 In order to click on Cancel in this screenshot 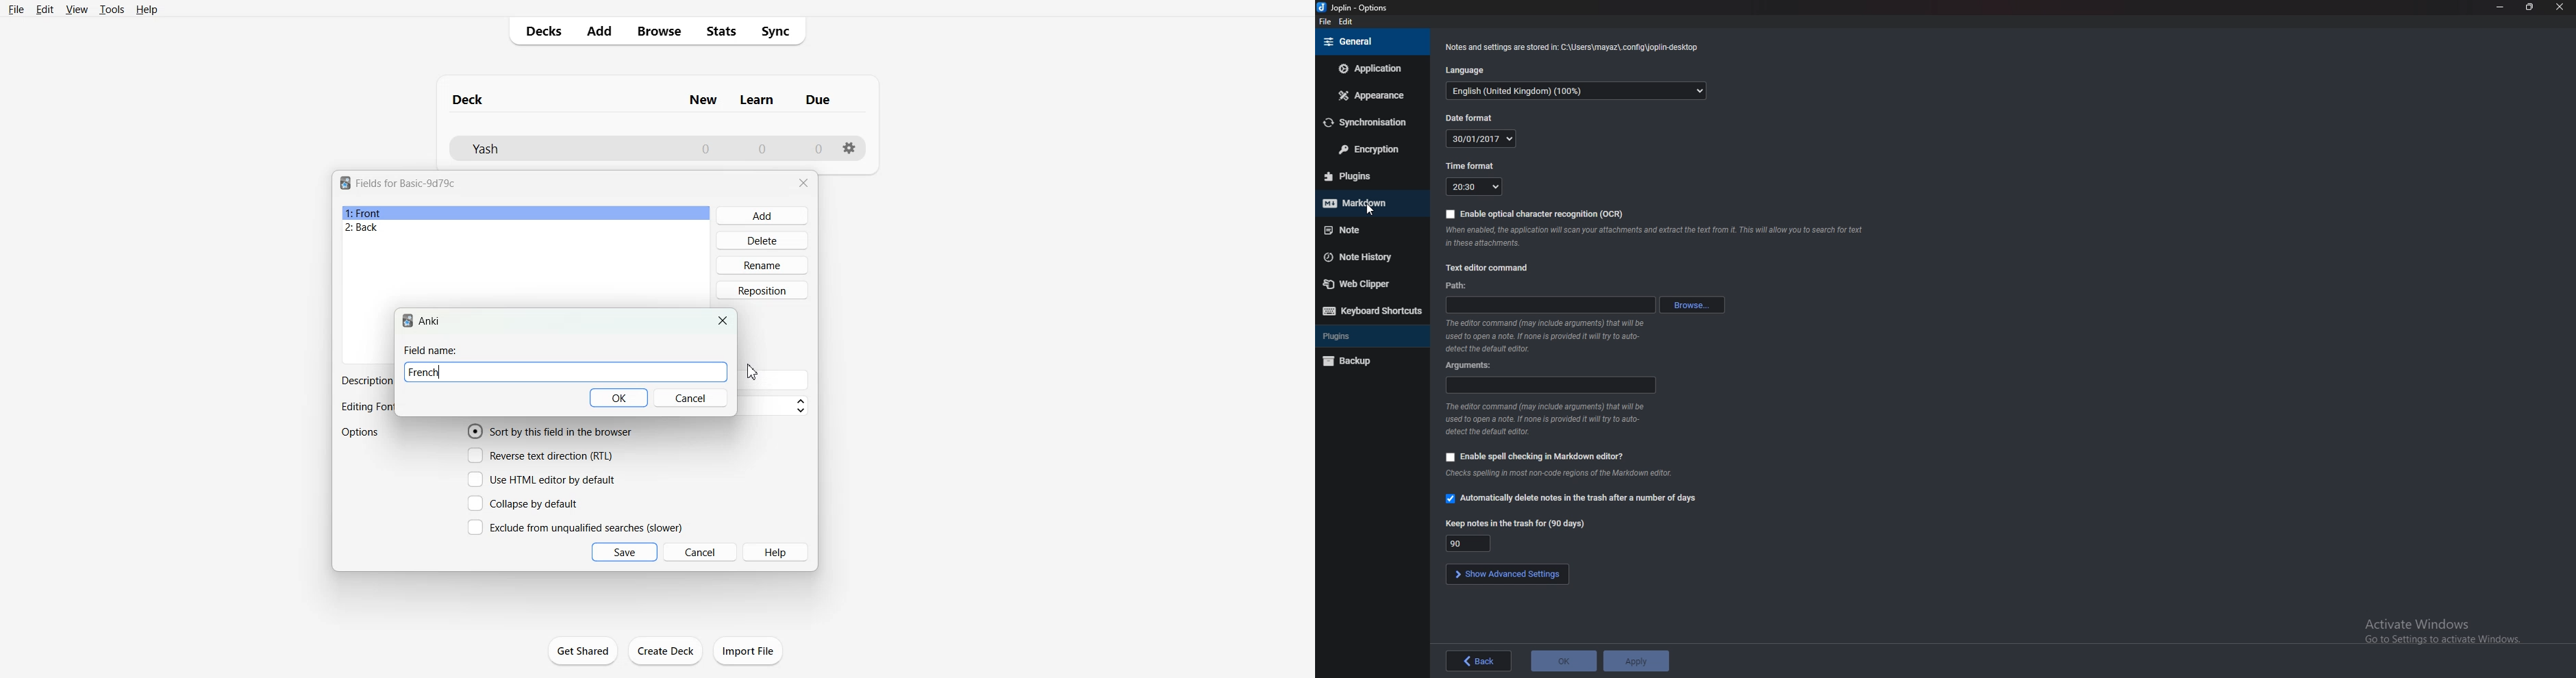, I will do `click(701, 551)`.